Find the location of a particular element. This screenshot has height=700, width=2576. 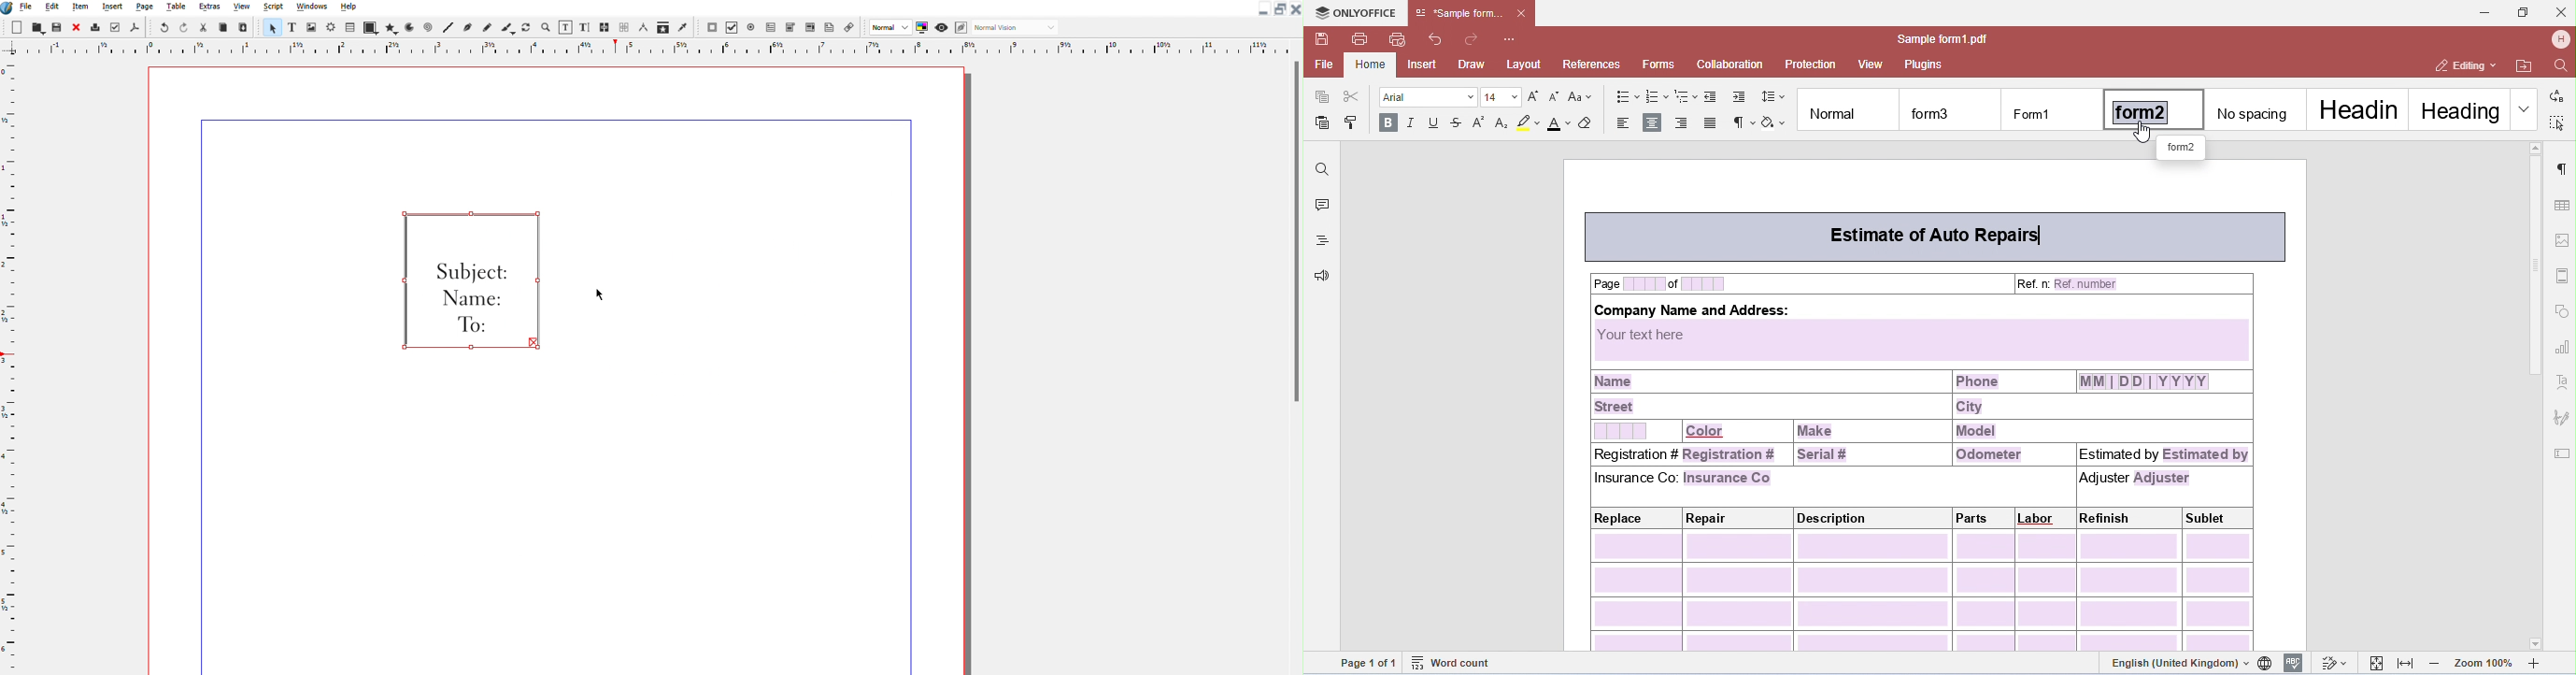

File is located at coordinates (27, 8).